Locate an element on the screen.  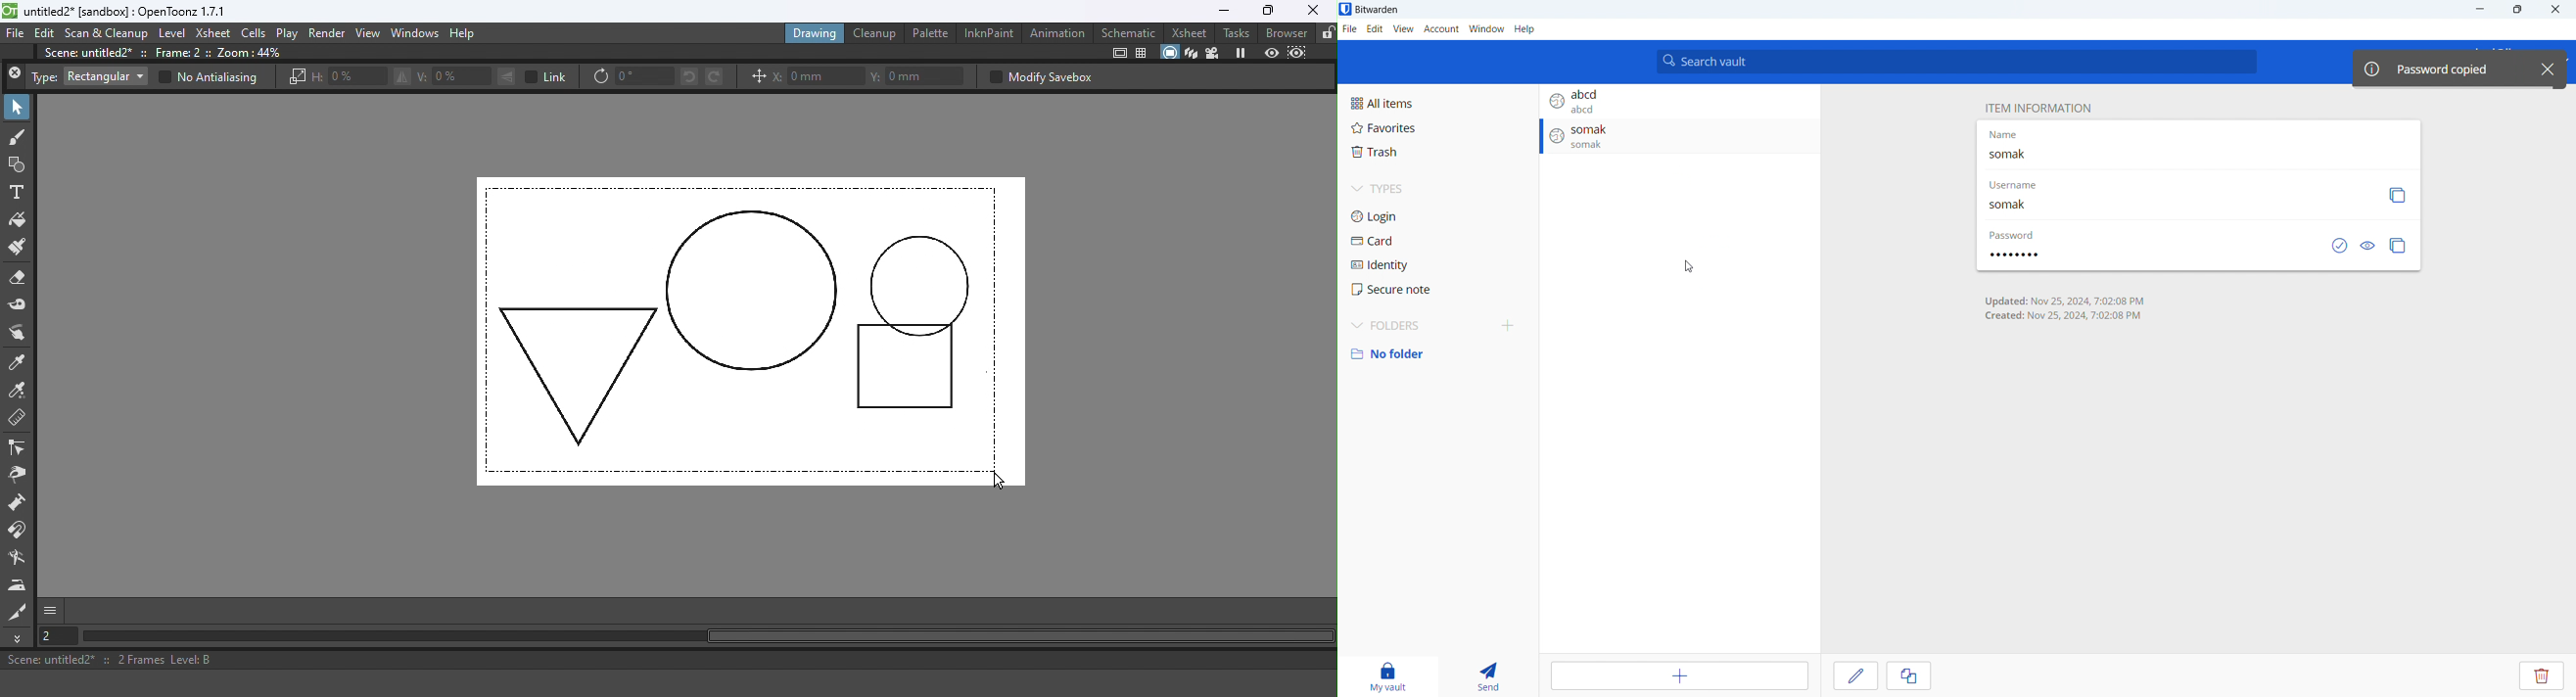
Name is located at coordinates (2004, 134).